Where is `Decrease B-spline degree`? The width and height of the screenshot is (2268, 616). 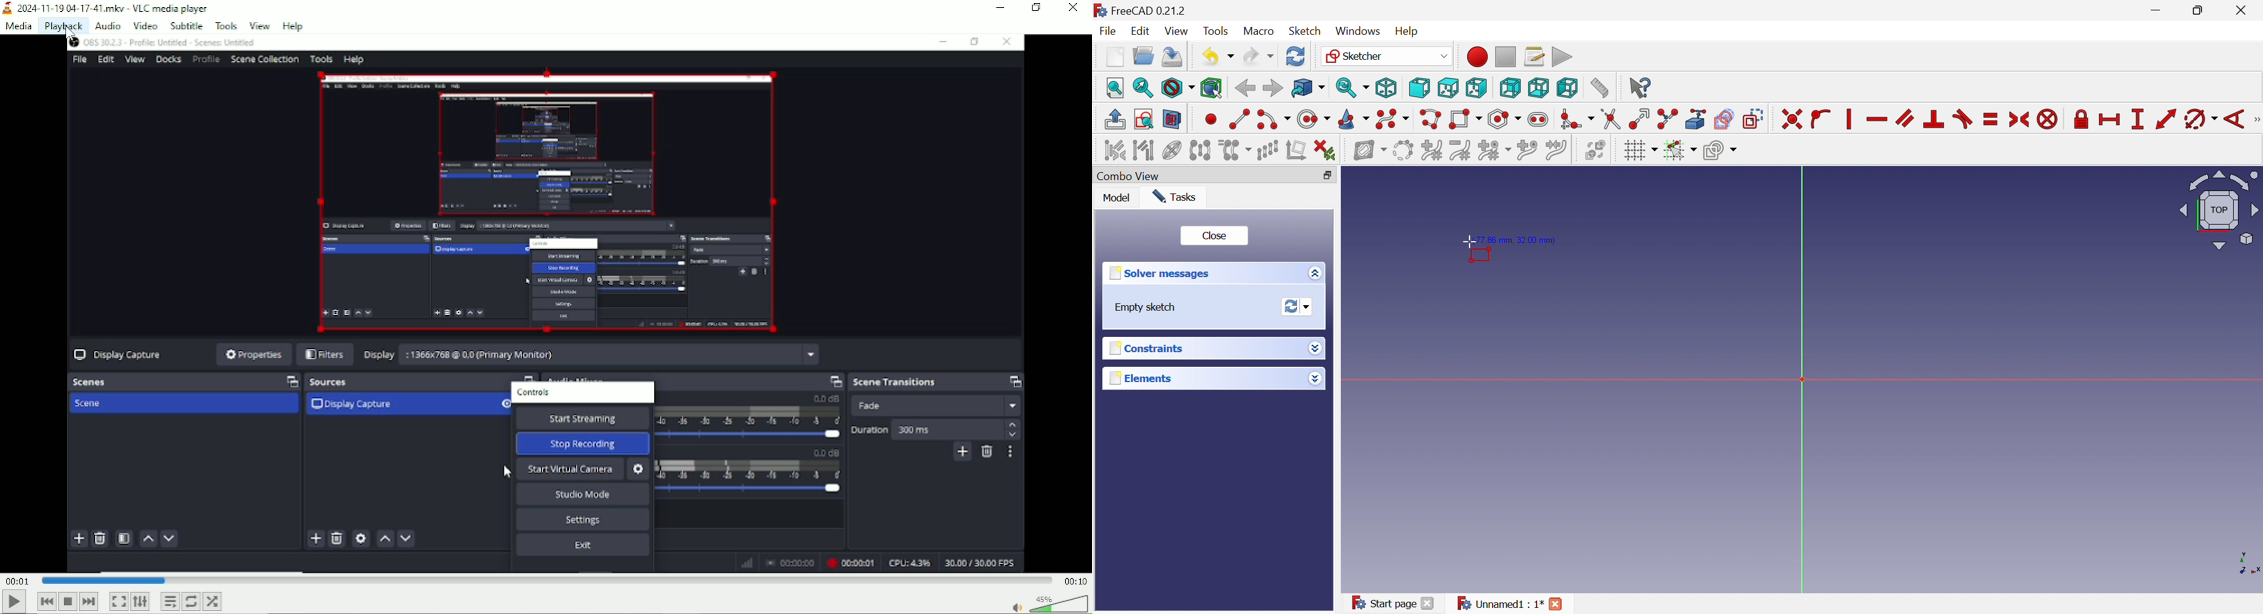 Decrease B-spline degree is located at coordinates (1460, 151).